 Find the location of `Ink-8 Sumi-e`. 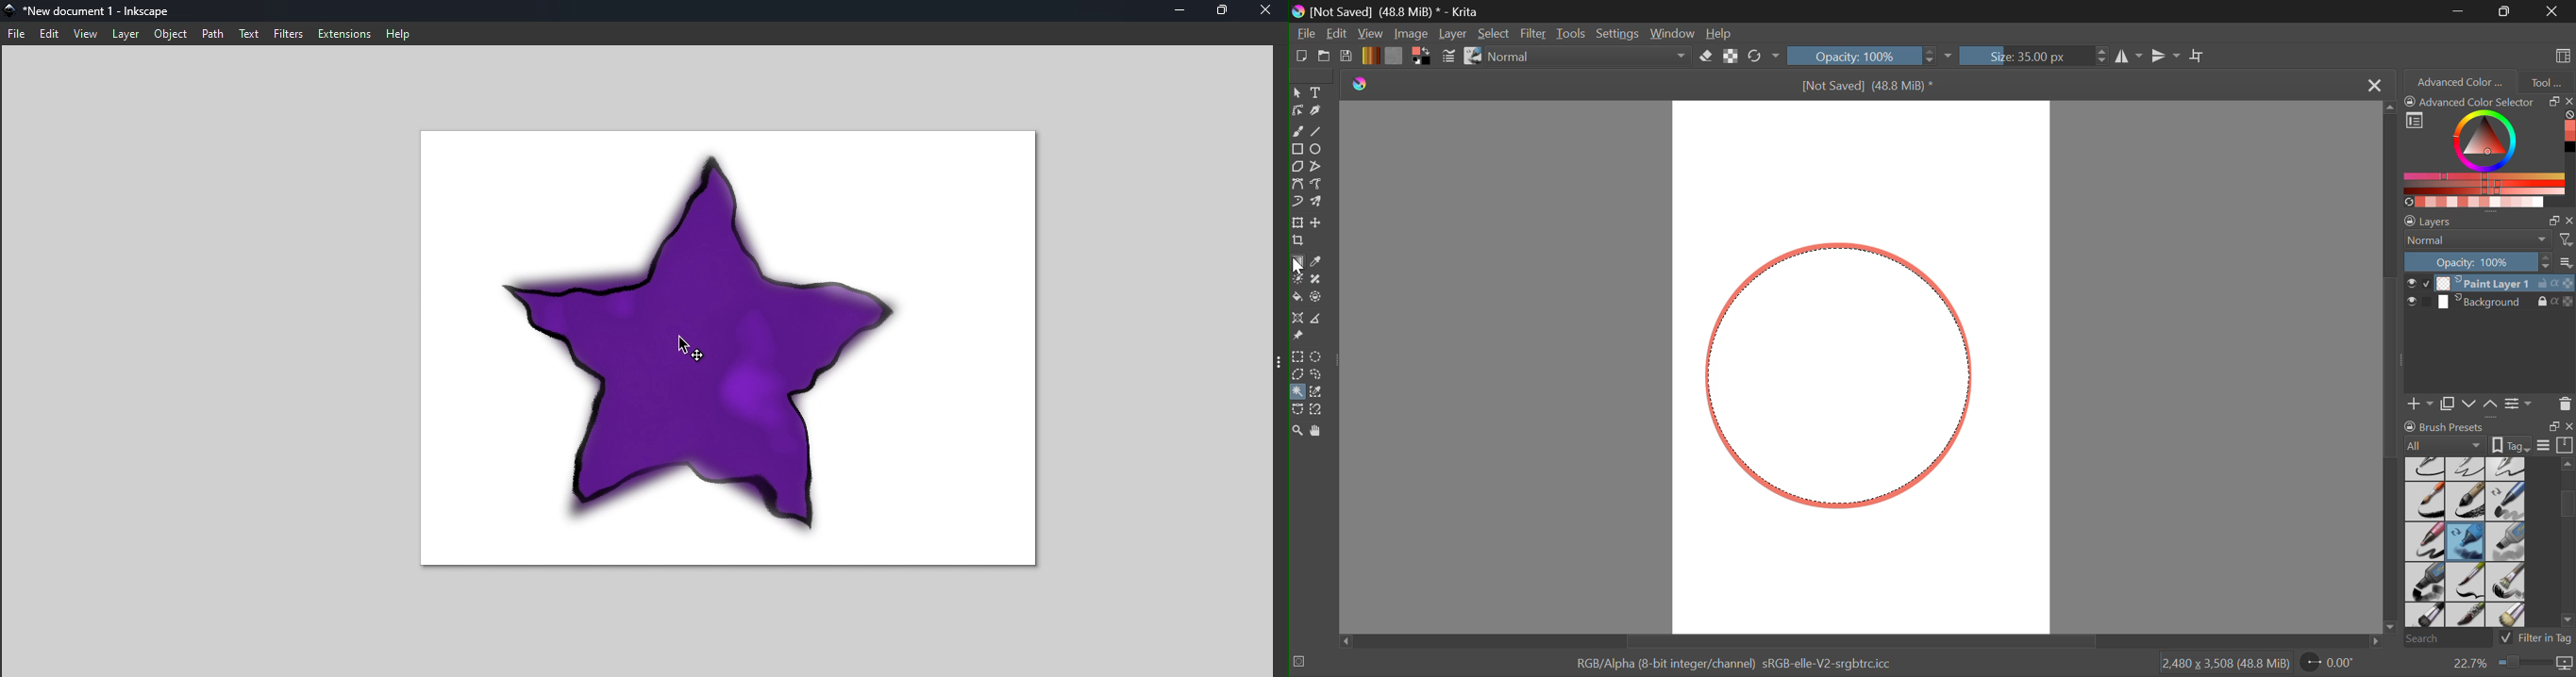

Ink-8 Sumi-e is located at coordinates (2466, 502).